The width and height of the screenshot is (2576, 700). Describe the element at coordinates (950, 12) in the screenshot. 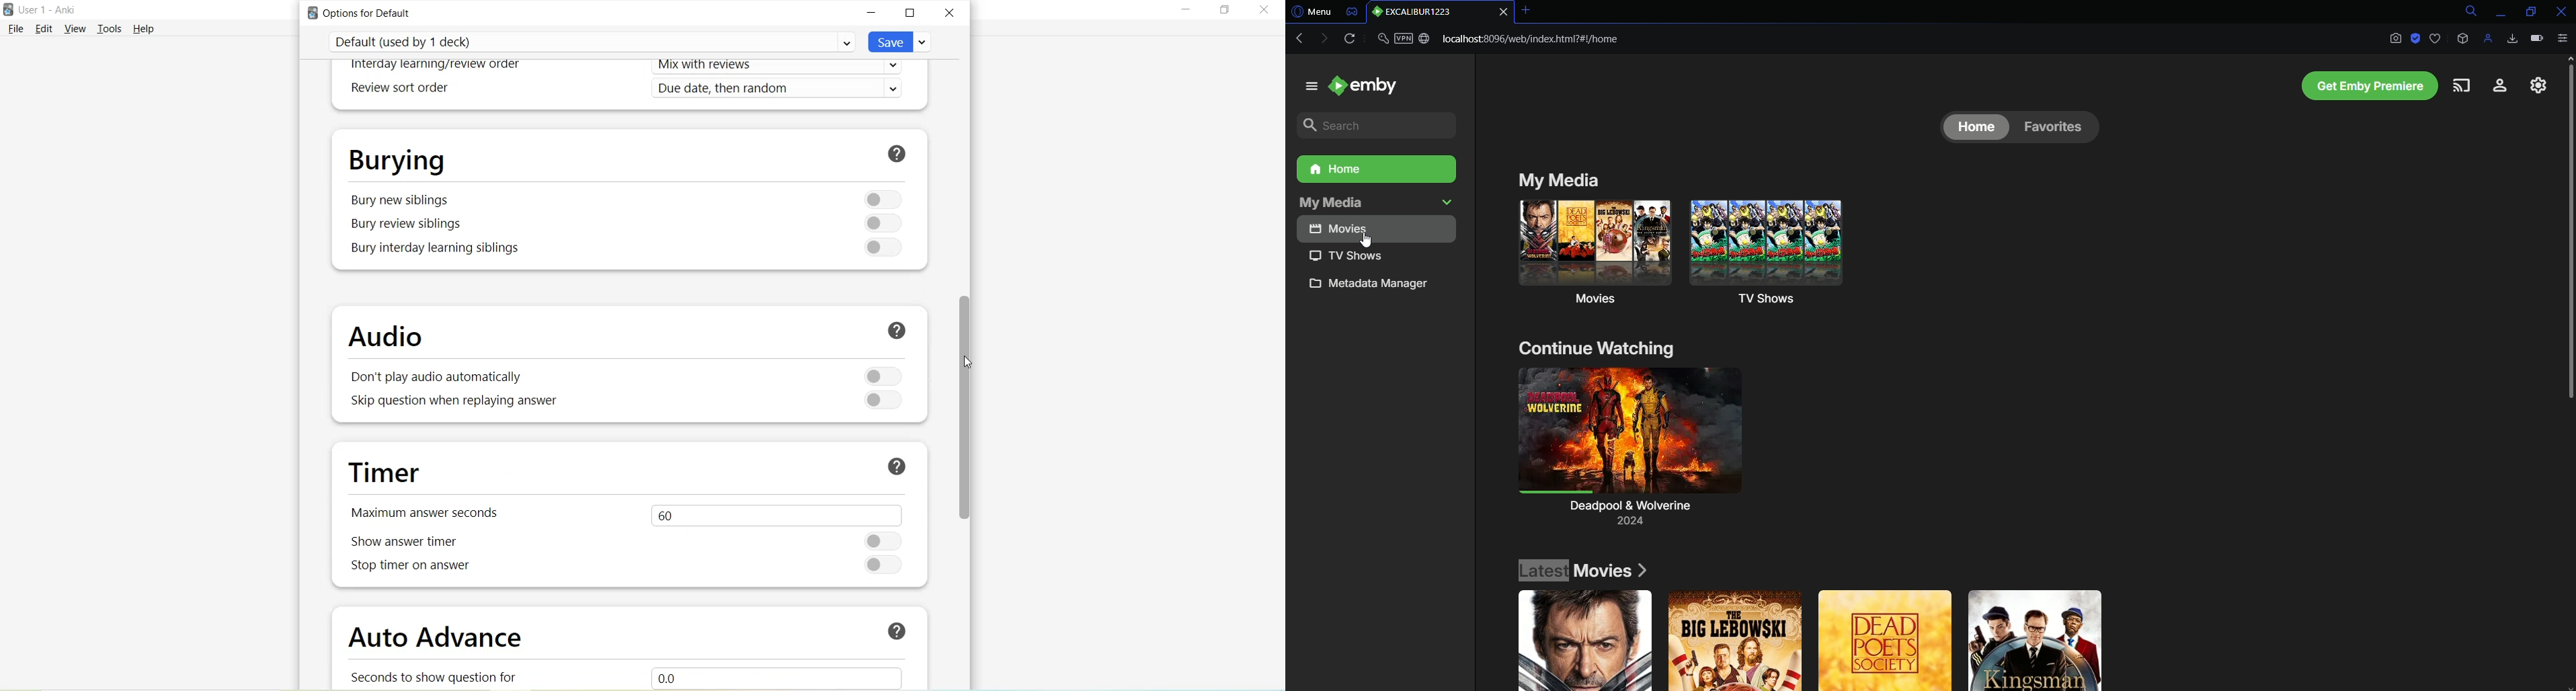

I see `Close` at that location.